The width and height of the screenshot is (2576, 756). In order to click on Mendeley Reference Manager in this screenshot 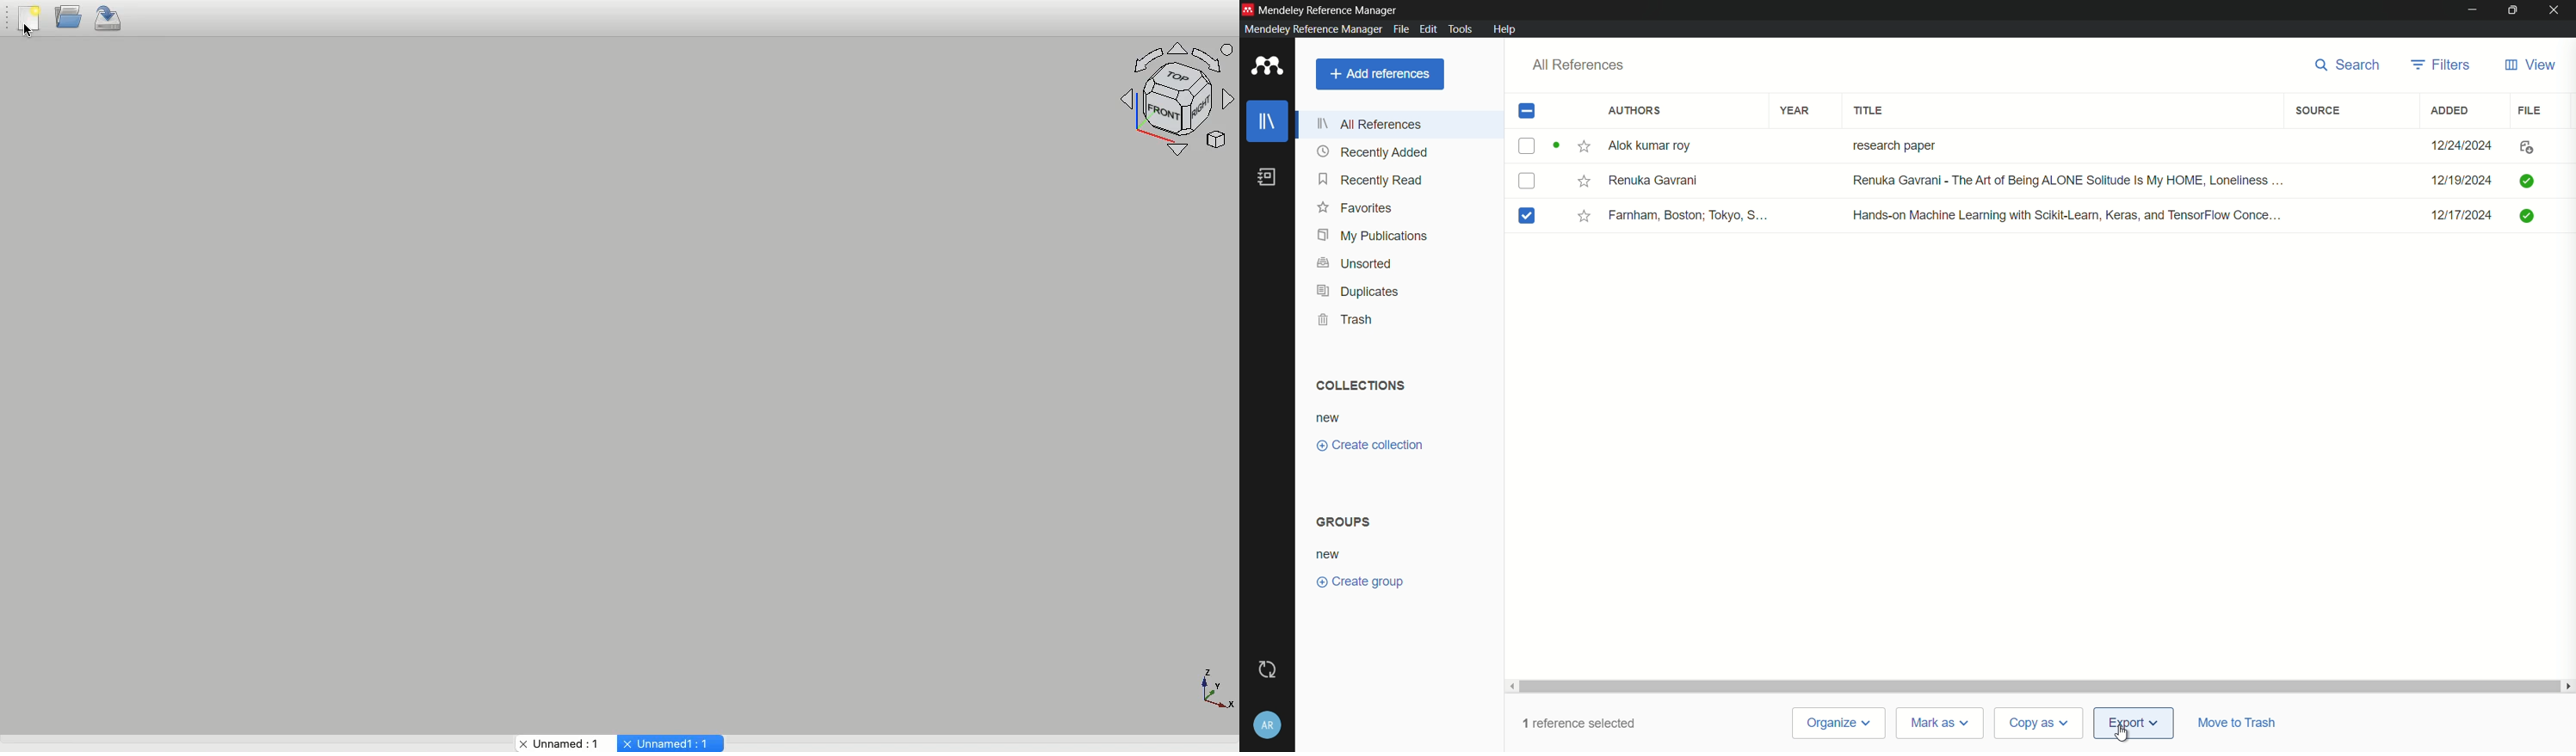, I will do `click(1331, 10)`.